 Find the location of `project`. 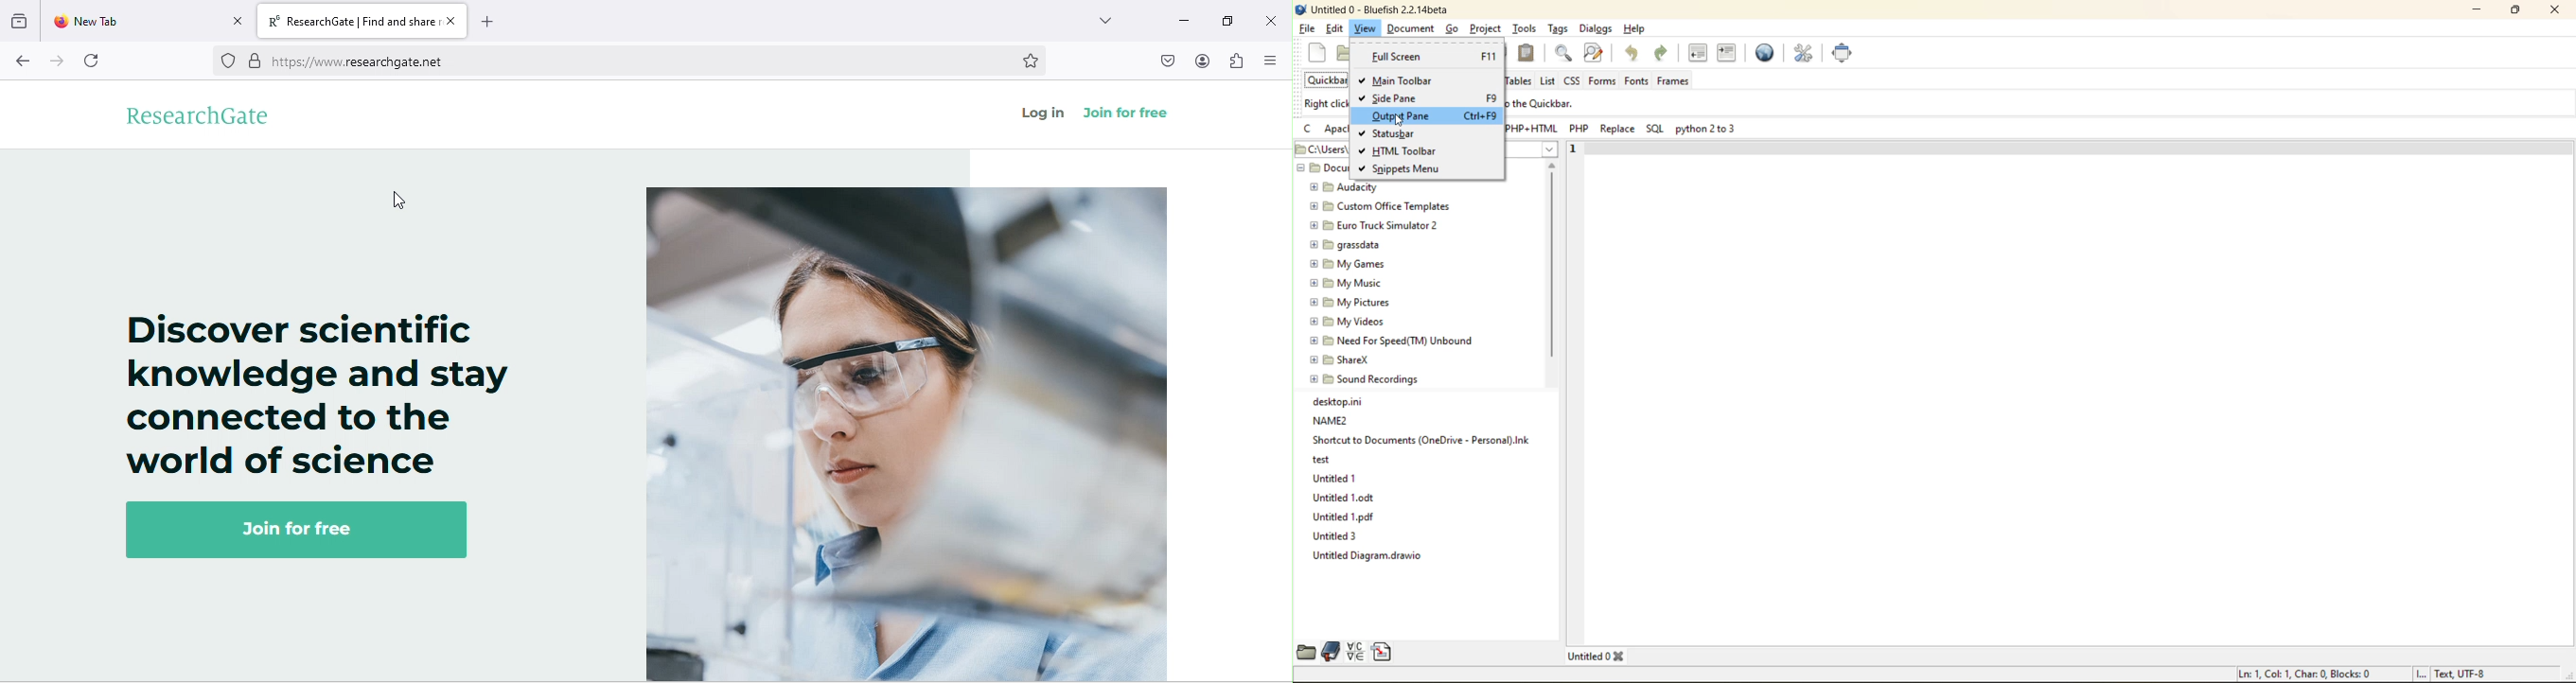

project is located at coordinates (1485, 30).